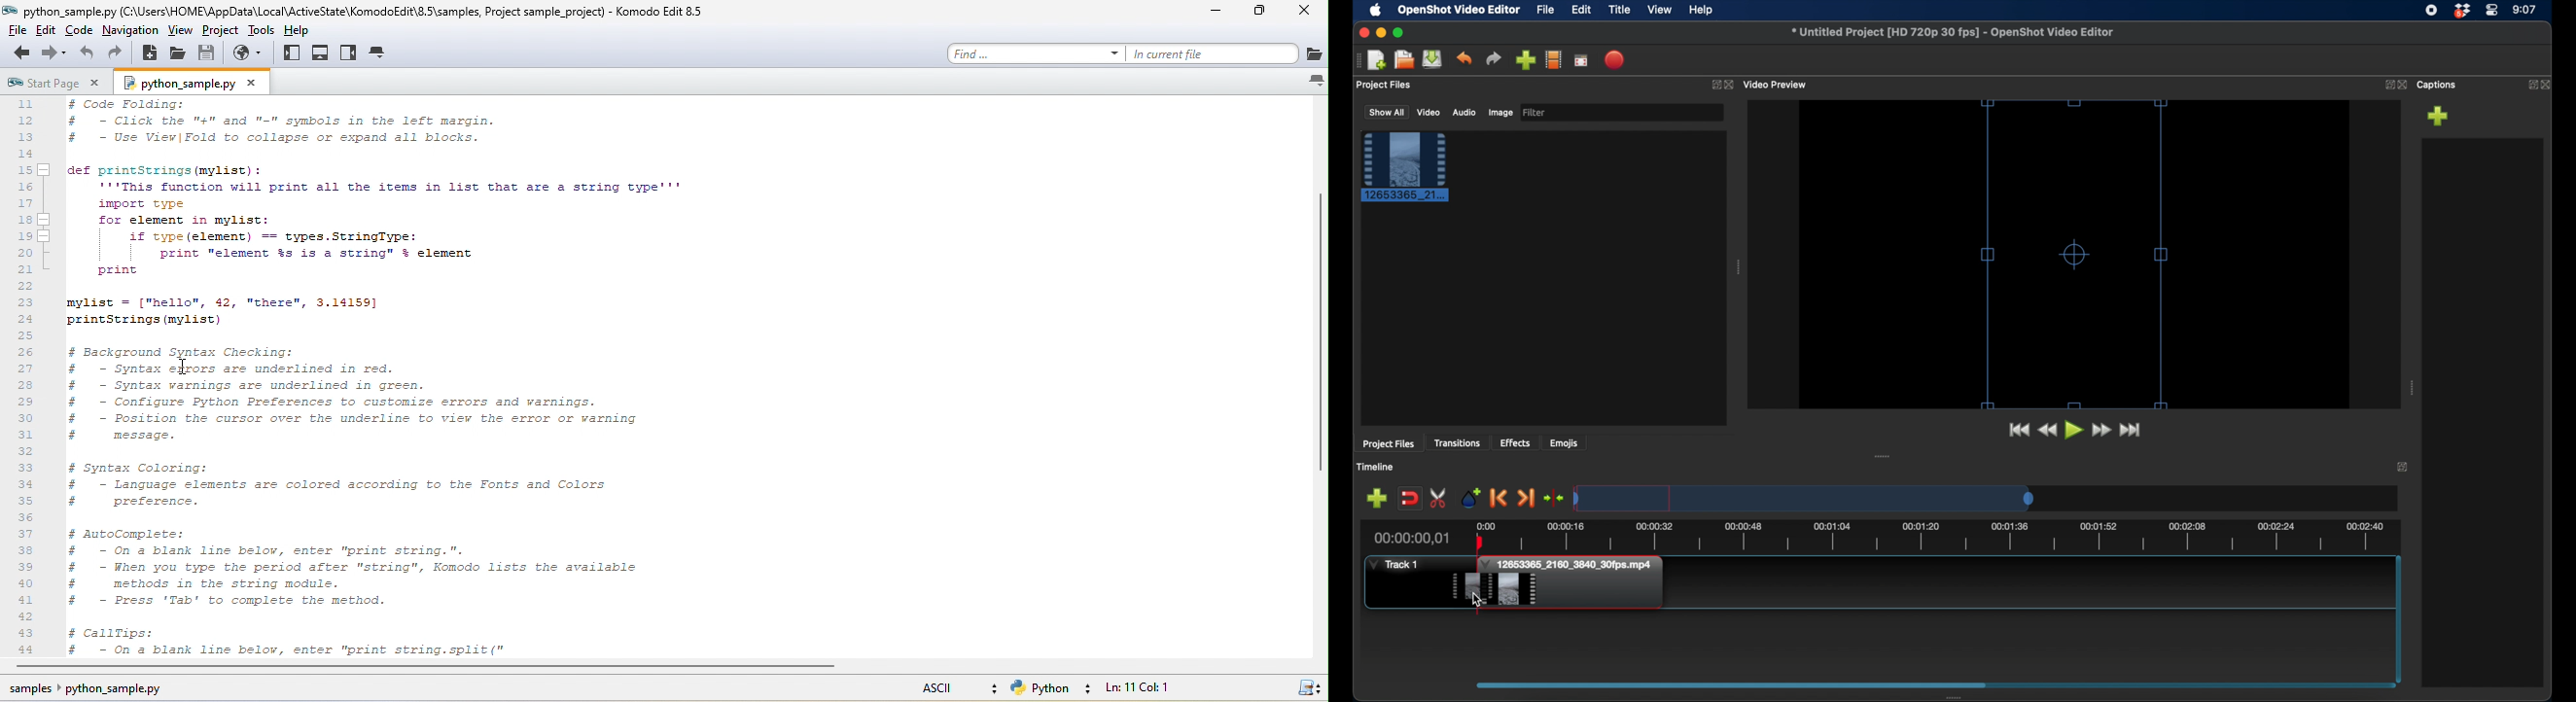  Describe the element at coordinates (1484, 525) in the screenshot. I see `0.00` at that location.